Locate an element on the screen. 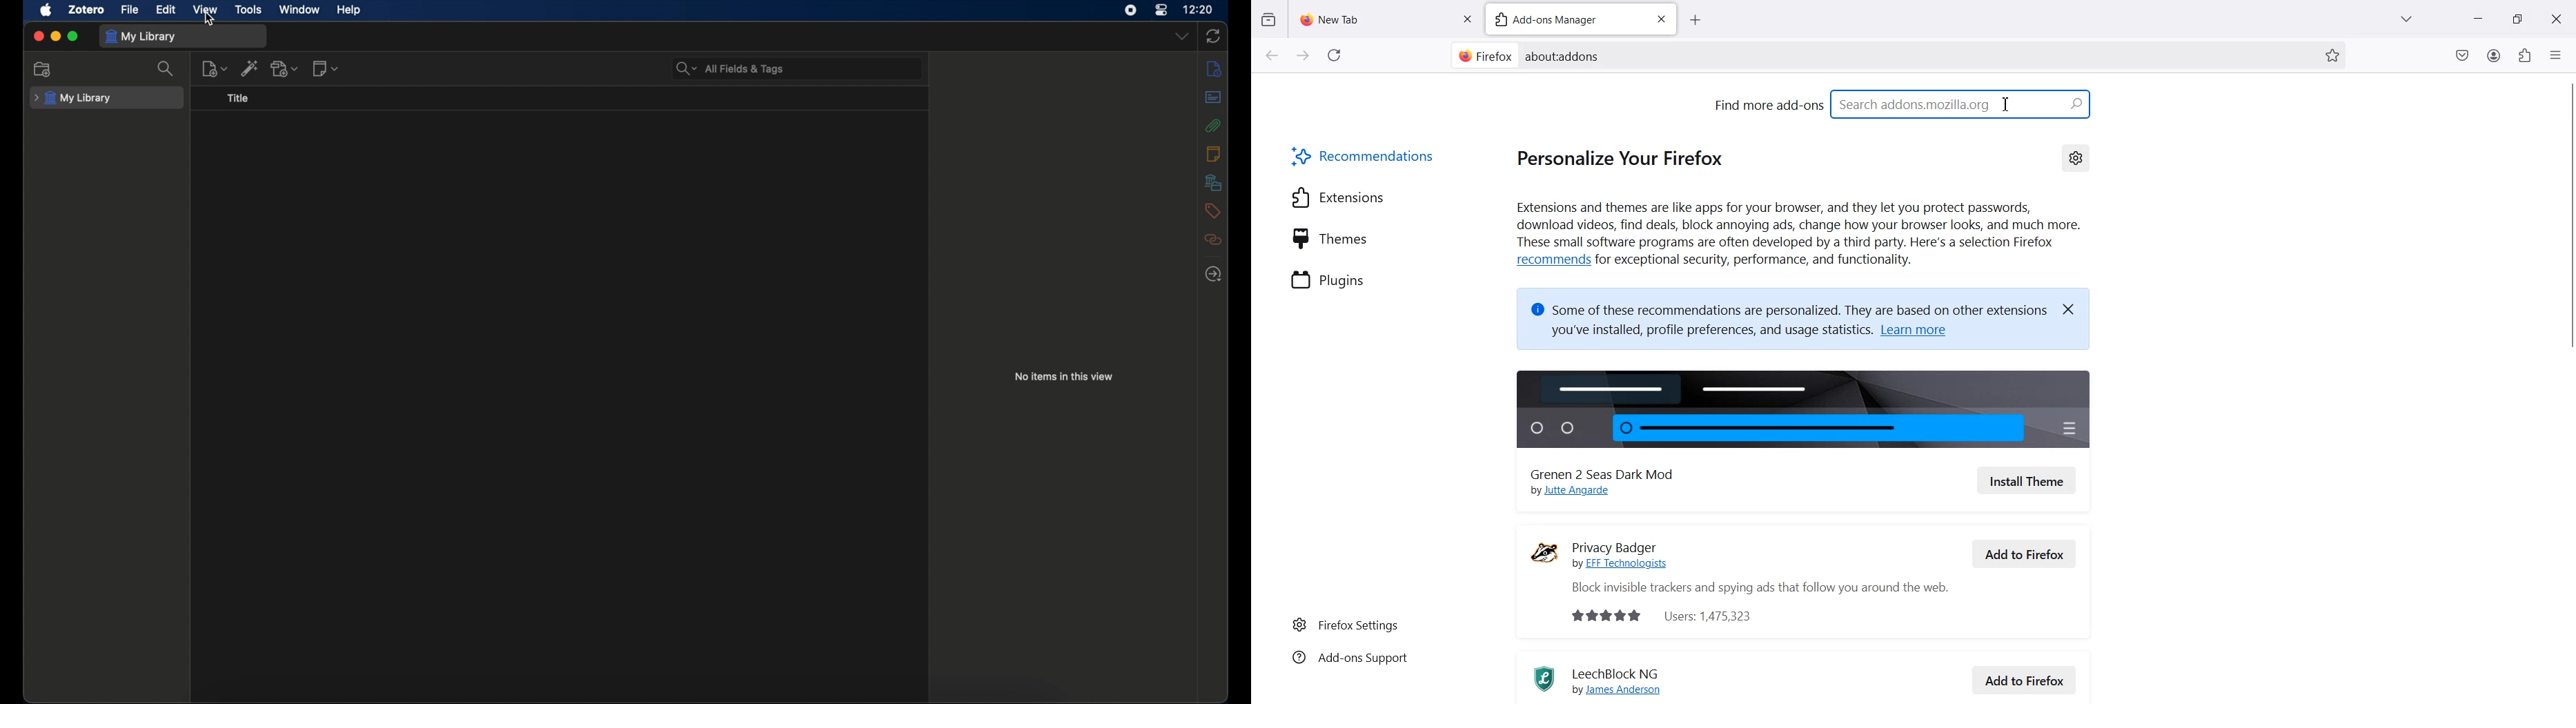 Image resolution: width=2576 pixels, height=728 pixels. view is located at coordinates (207, 10).